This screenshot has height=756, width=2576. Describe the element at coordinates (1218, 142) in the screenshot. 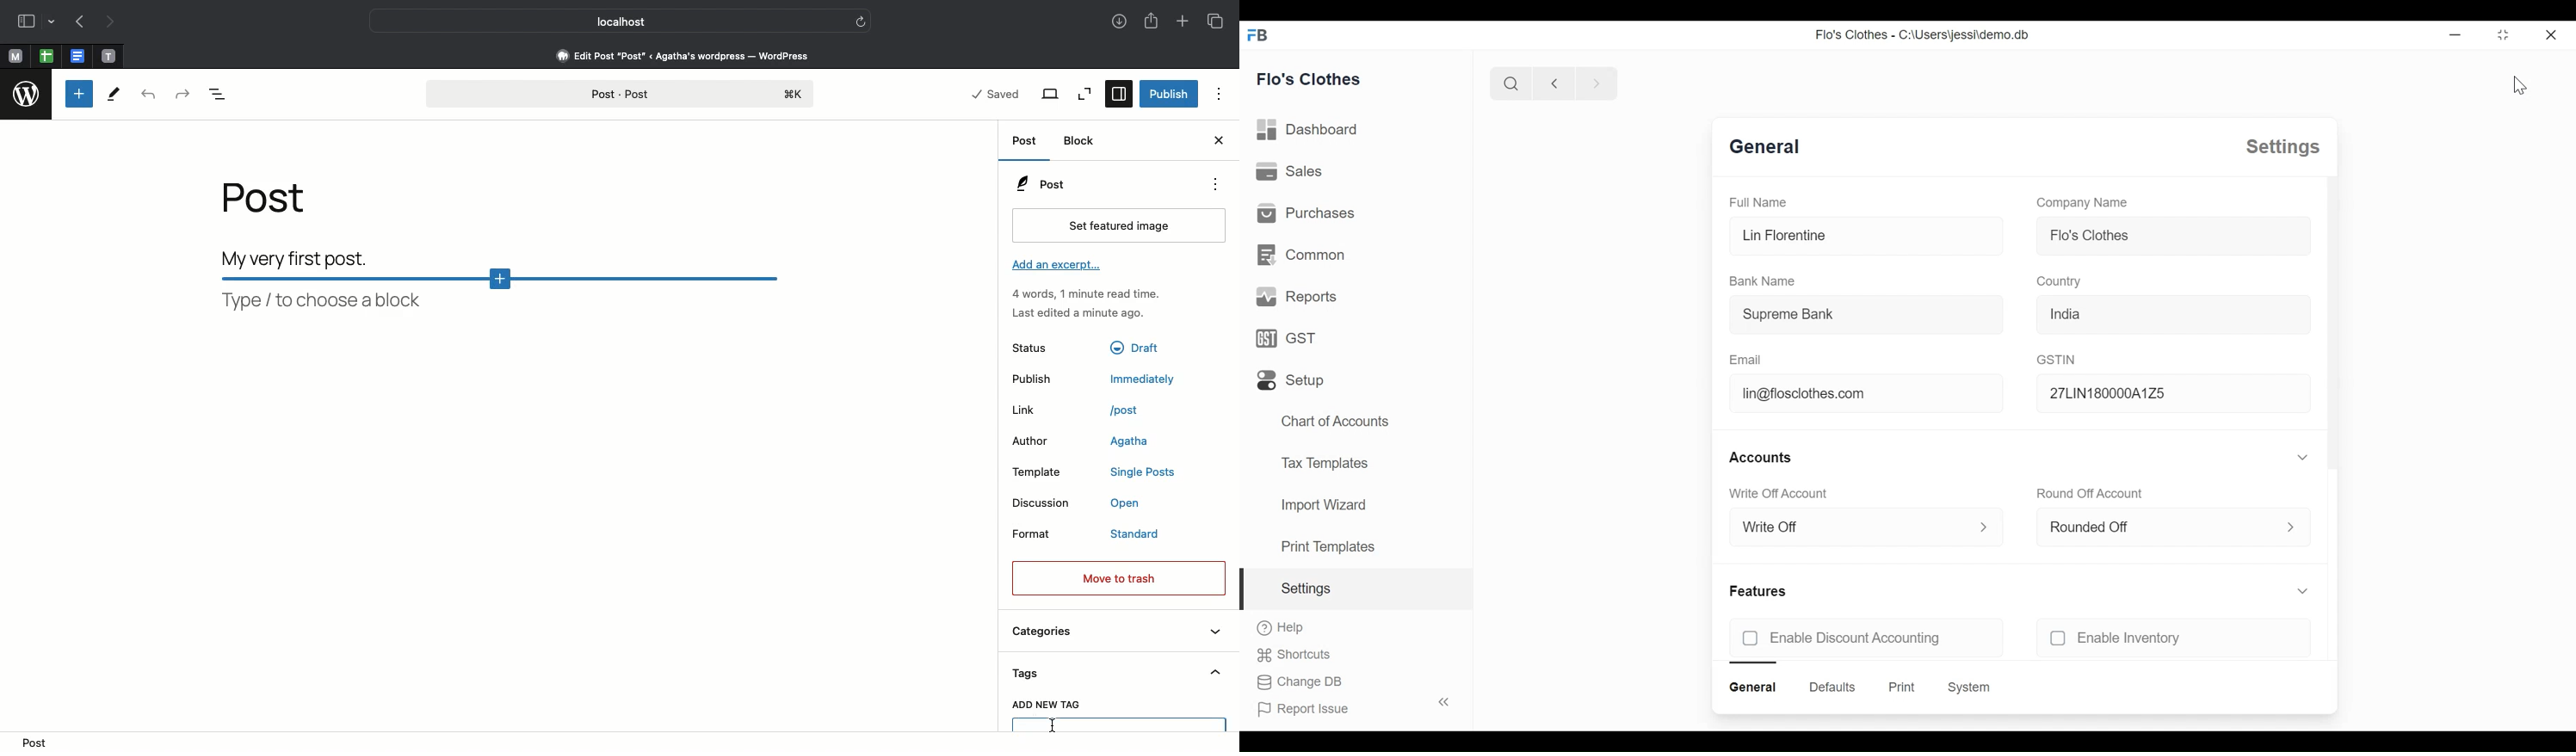

I see `Close` at that location.